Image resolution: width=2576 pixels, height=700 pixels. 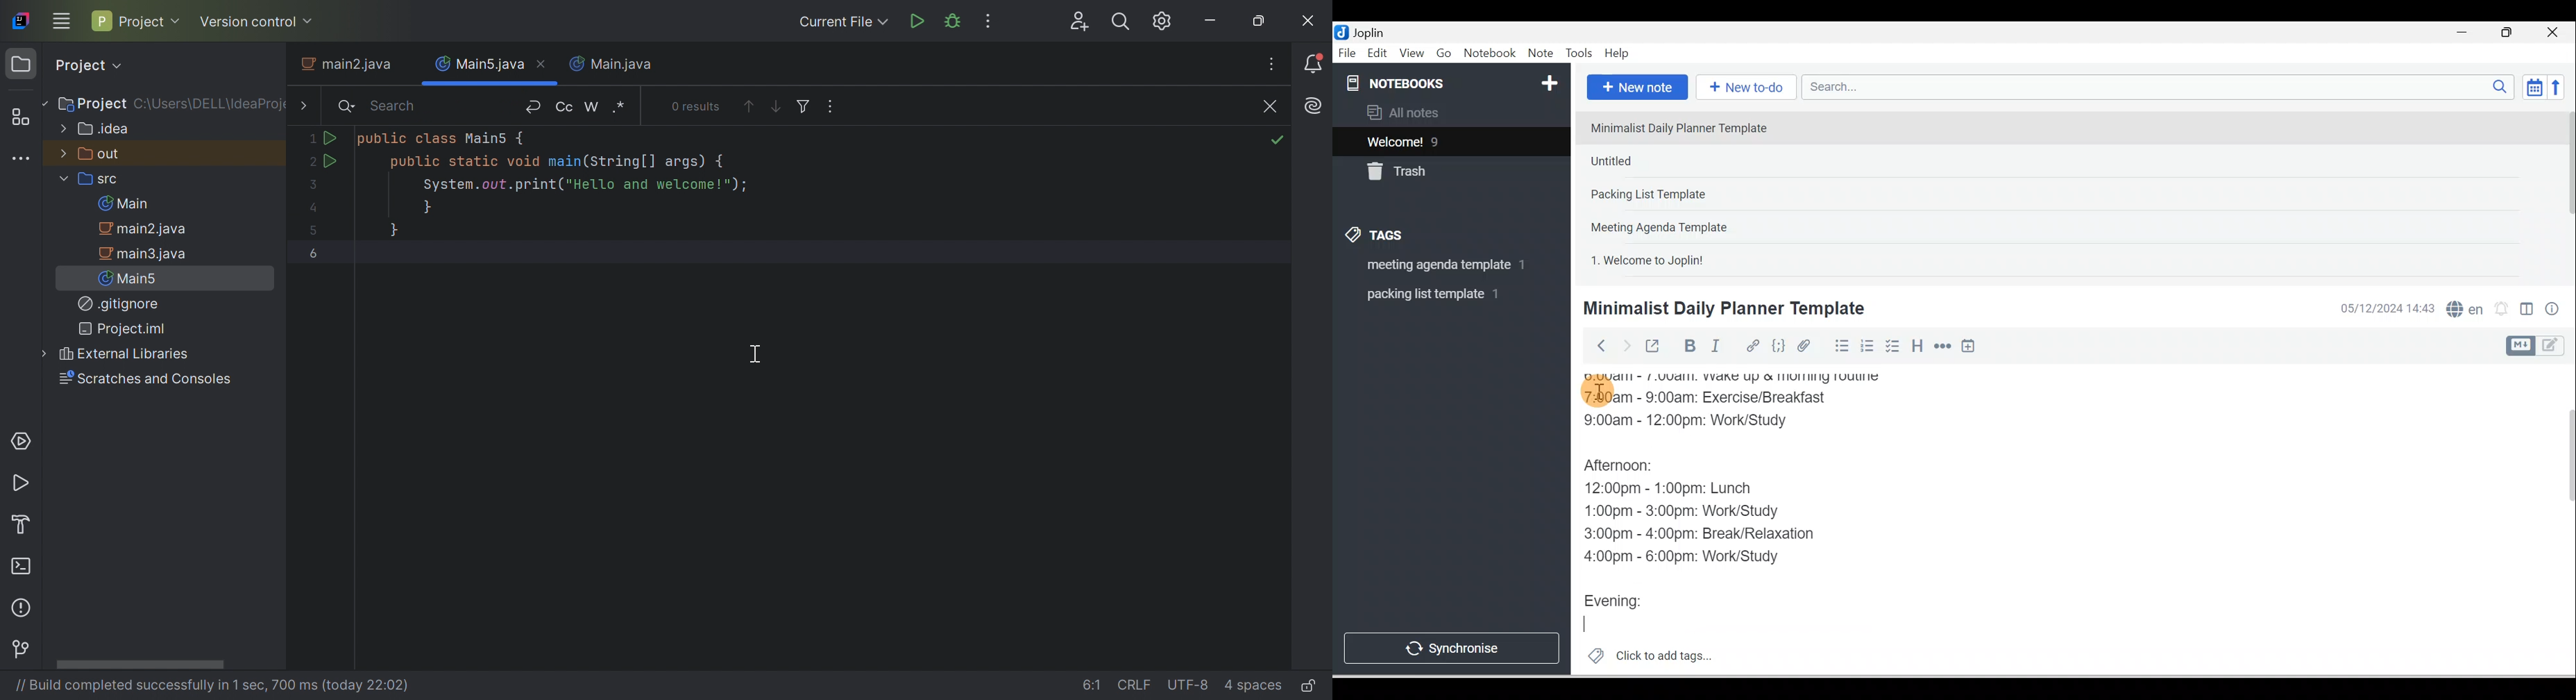 What do you see at coordinates (1689, 195) in the screenshot?
I see `Note 3` at bounding box center [1689, 195].